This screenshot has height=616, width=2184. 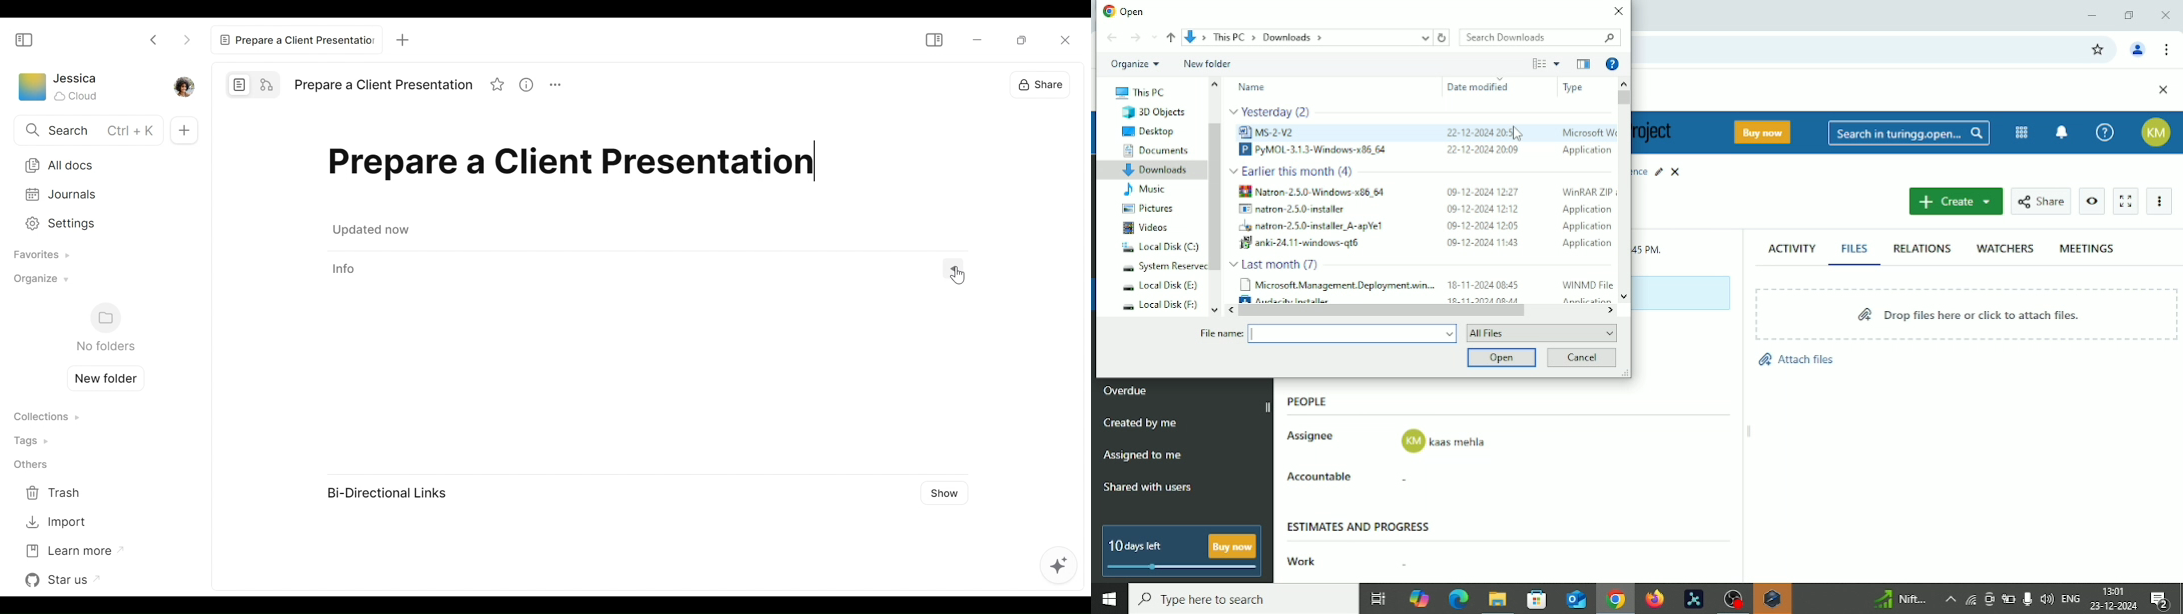 I want to click on Videos, so click(x=1146, y=228).